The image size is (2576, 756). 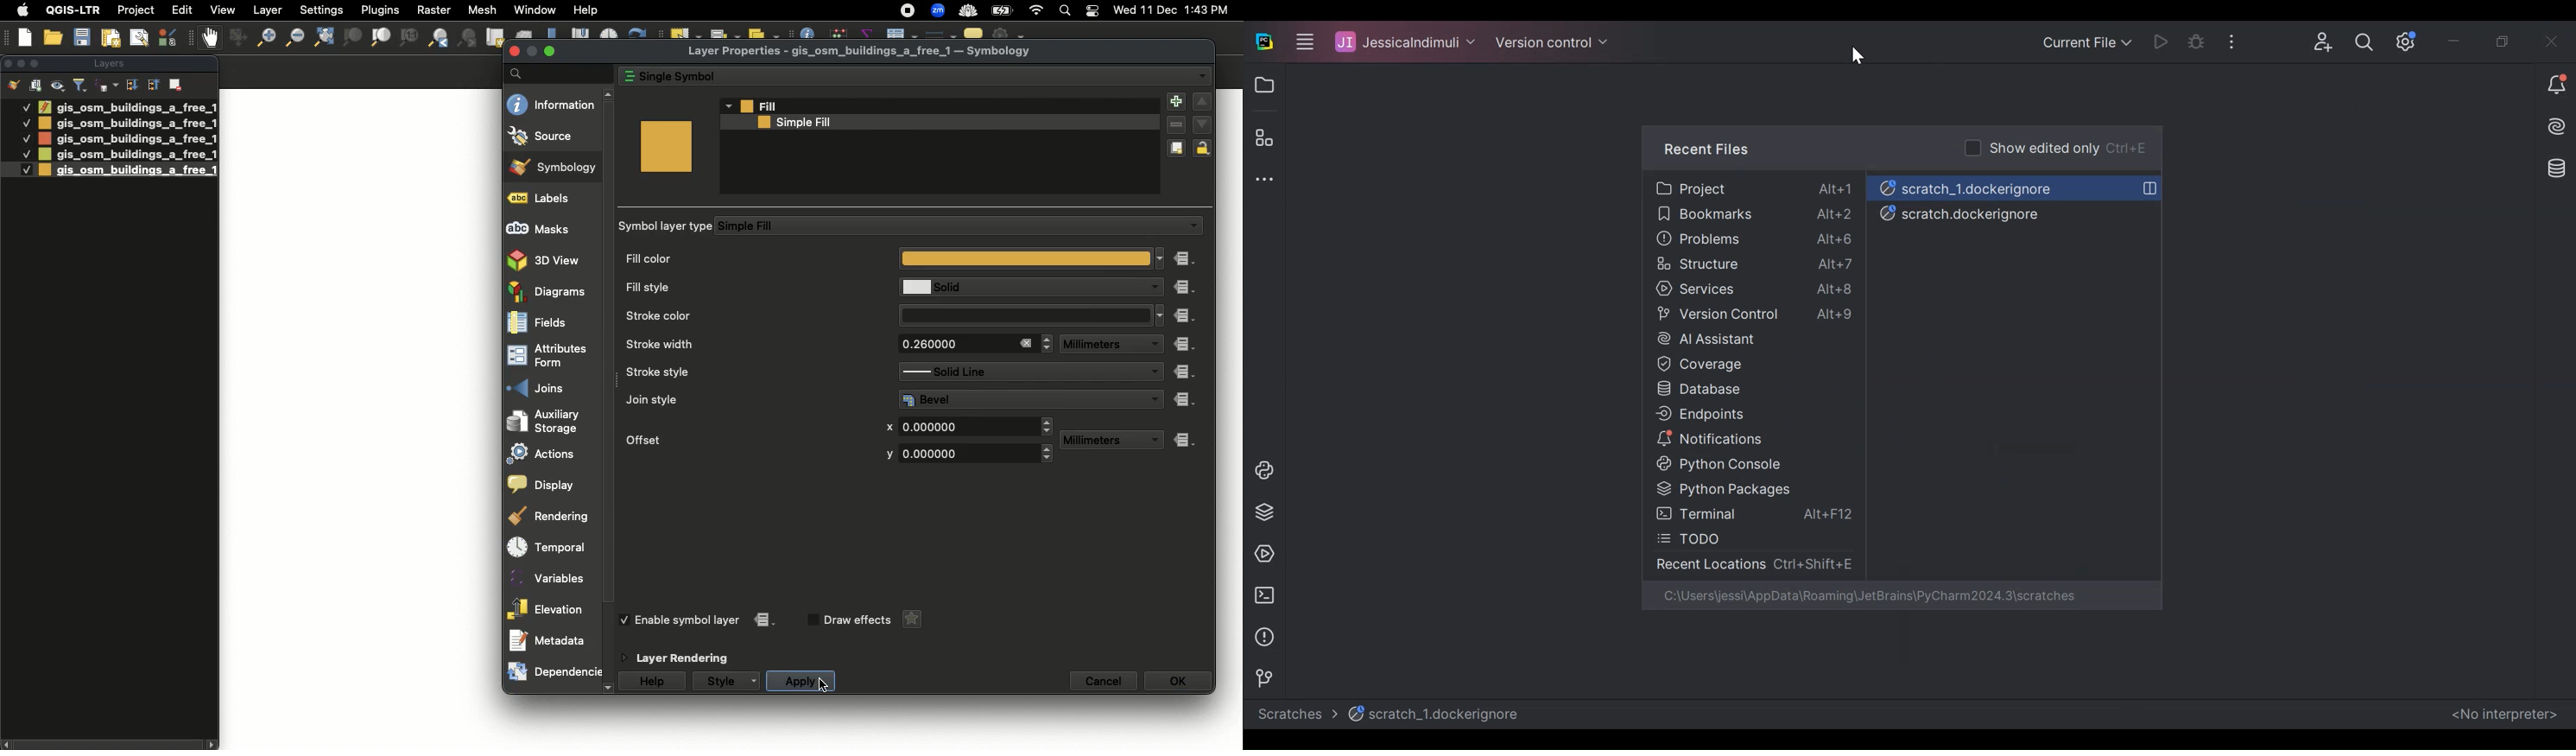 What do you see at coordinates (1259, 469) in the screenshot?
I see `Python Console` at bounding box center [1259, 469].